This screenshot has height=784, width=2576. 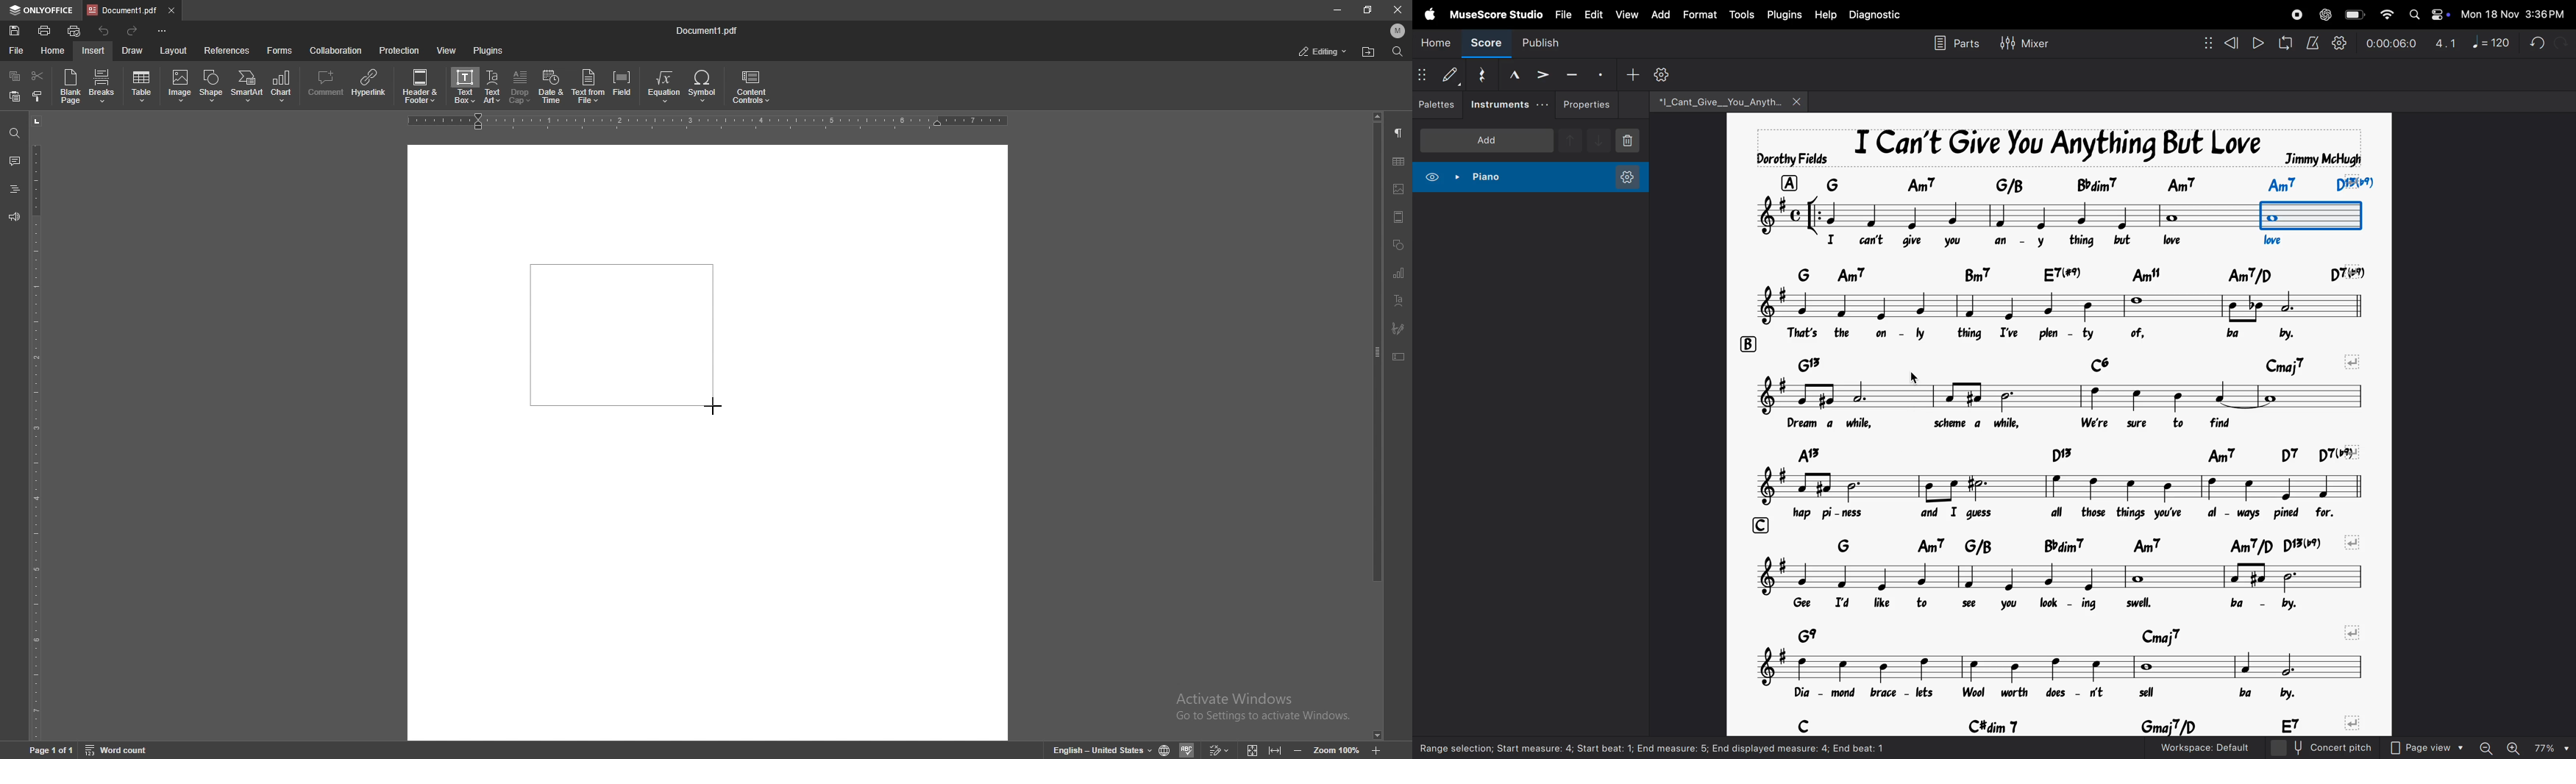 What do you see at coordinates (2079, 636) in the screenshot?
I see `chord symbols` at bounding box center [2079, 636].